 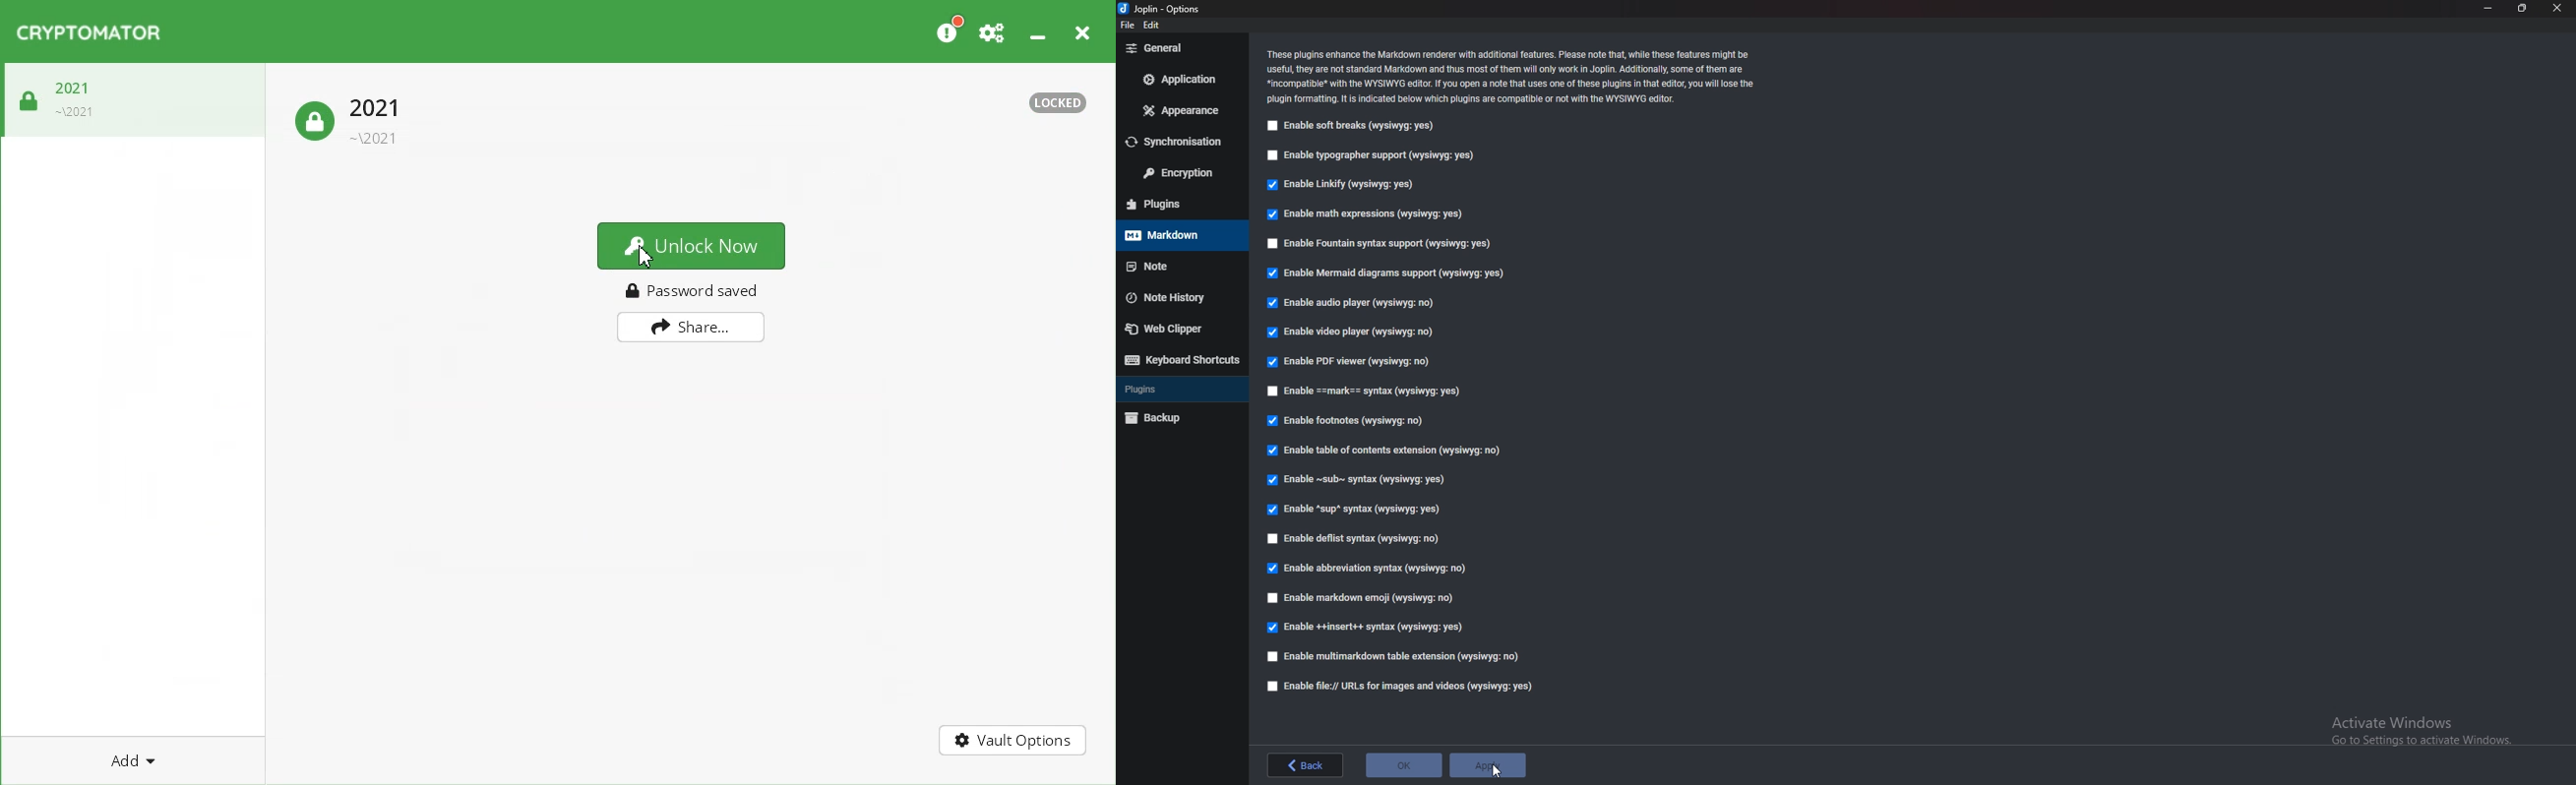 I want to click on close, so click(x=2557, y=9).